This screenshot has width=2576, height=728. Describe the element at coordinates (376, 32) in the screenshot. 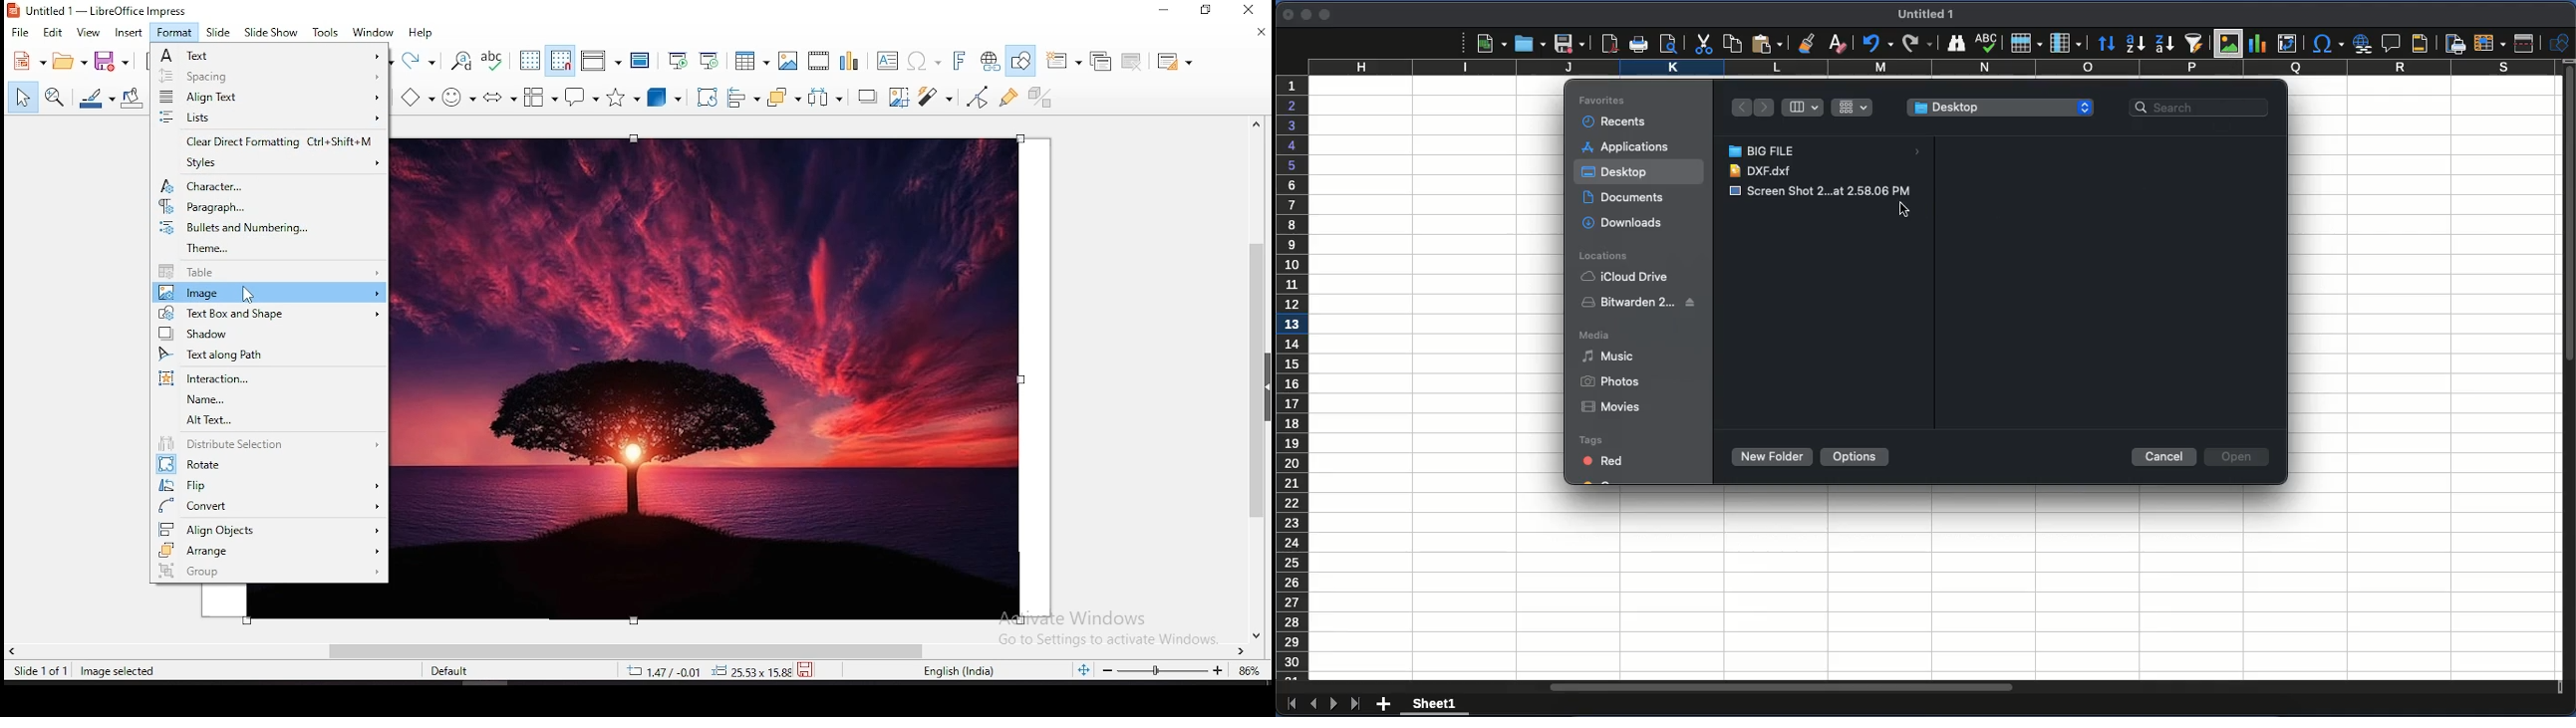

I see `window` at that location.